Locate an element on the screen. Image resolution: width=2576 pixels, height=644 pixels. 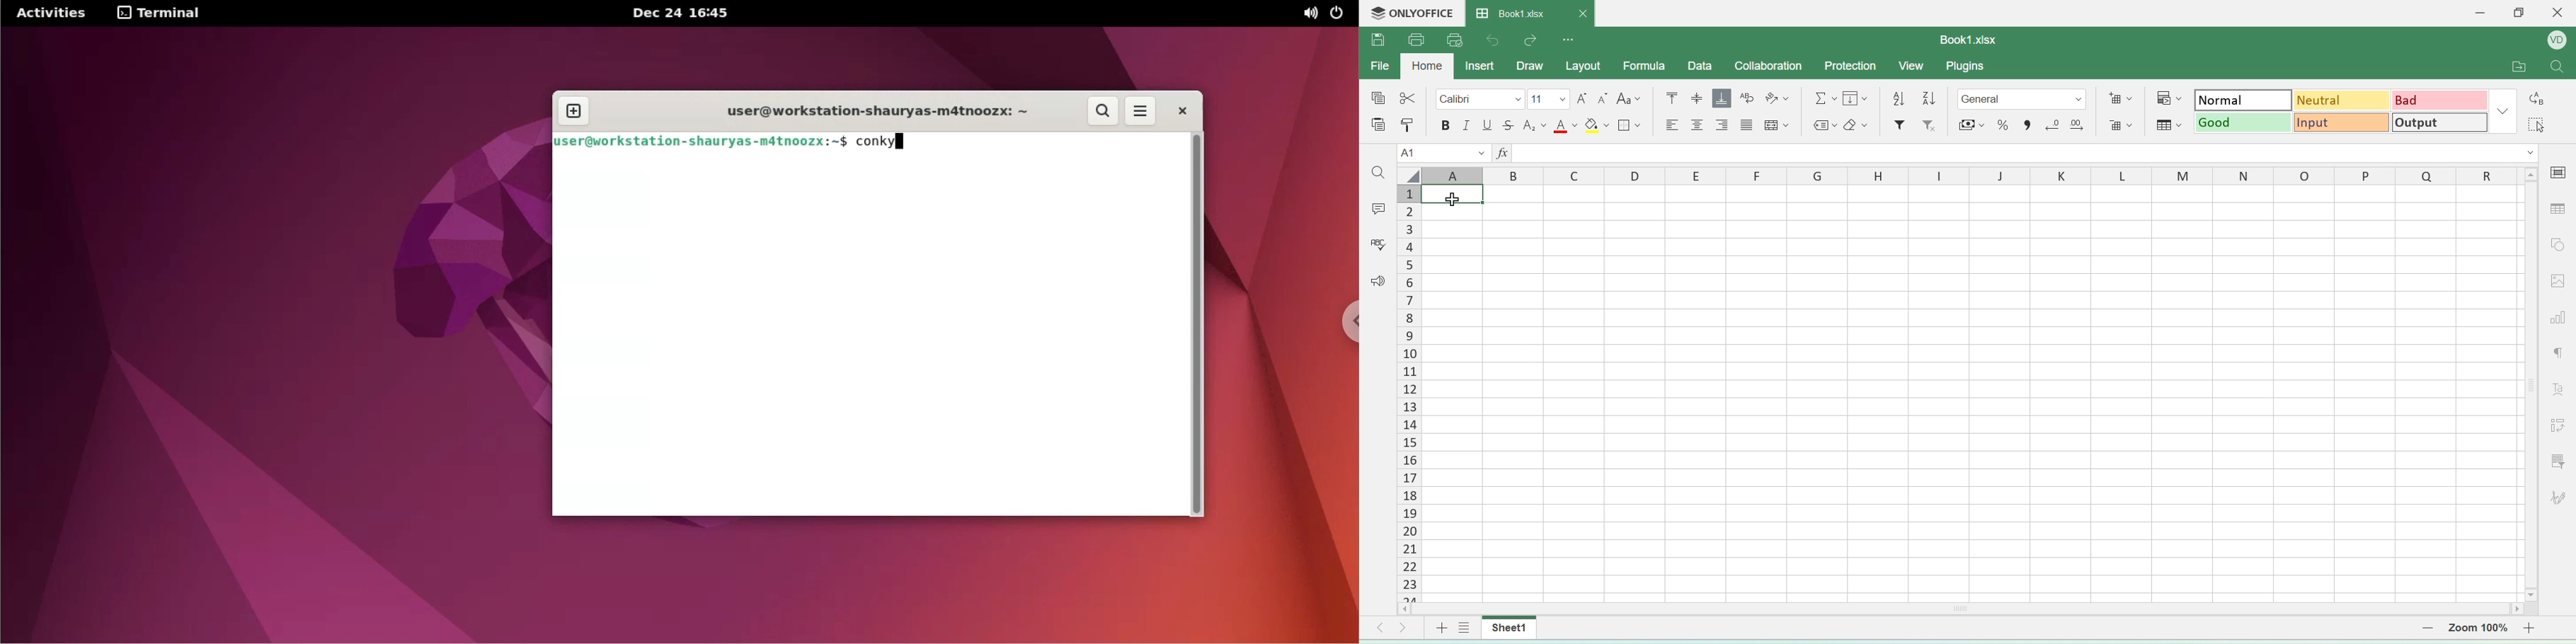
center align is located at coordinates (1747, 126).